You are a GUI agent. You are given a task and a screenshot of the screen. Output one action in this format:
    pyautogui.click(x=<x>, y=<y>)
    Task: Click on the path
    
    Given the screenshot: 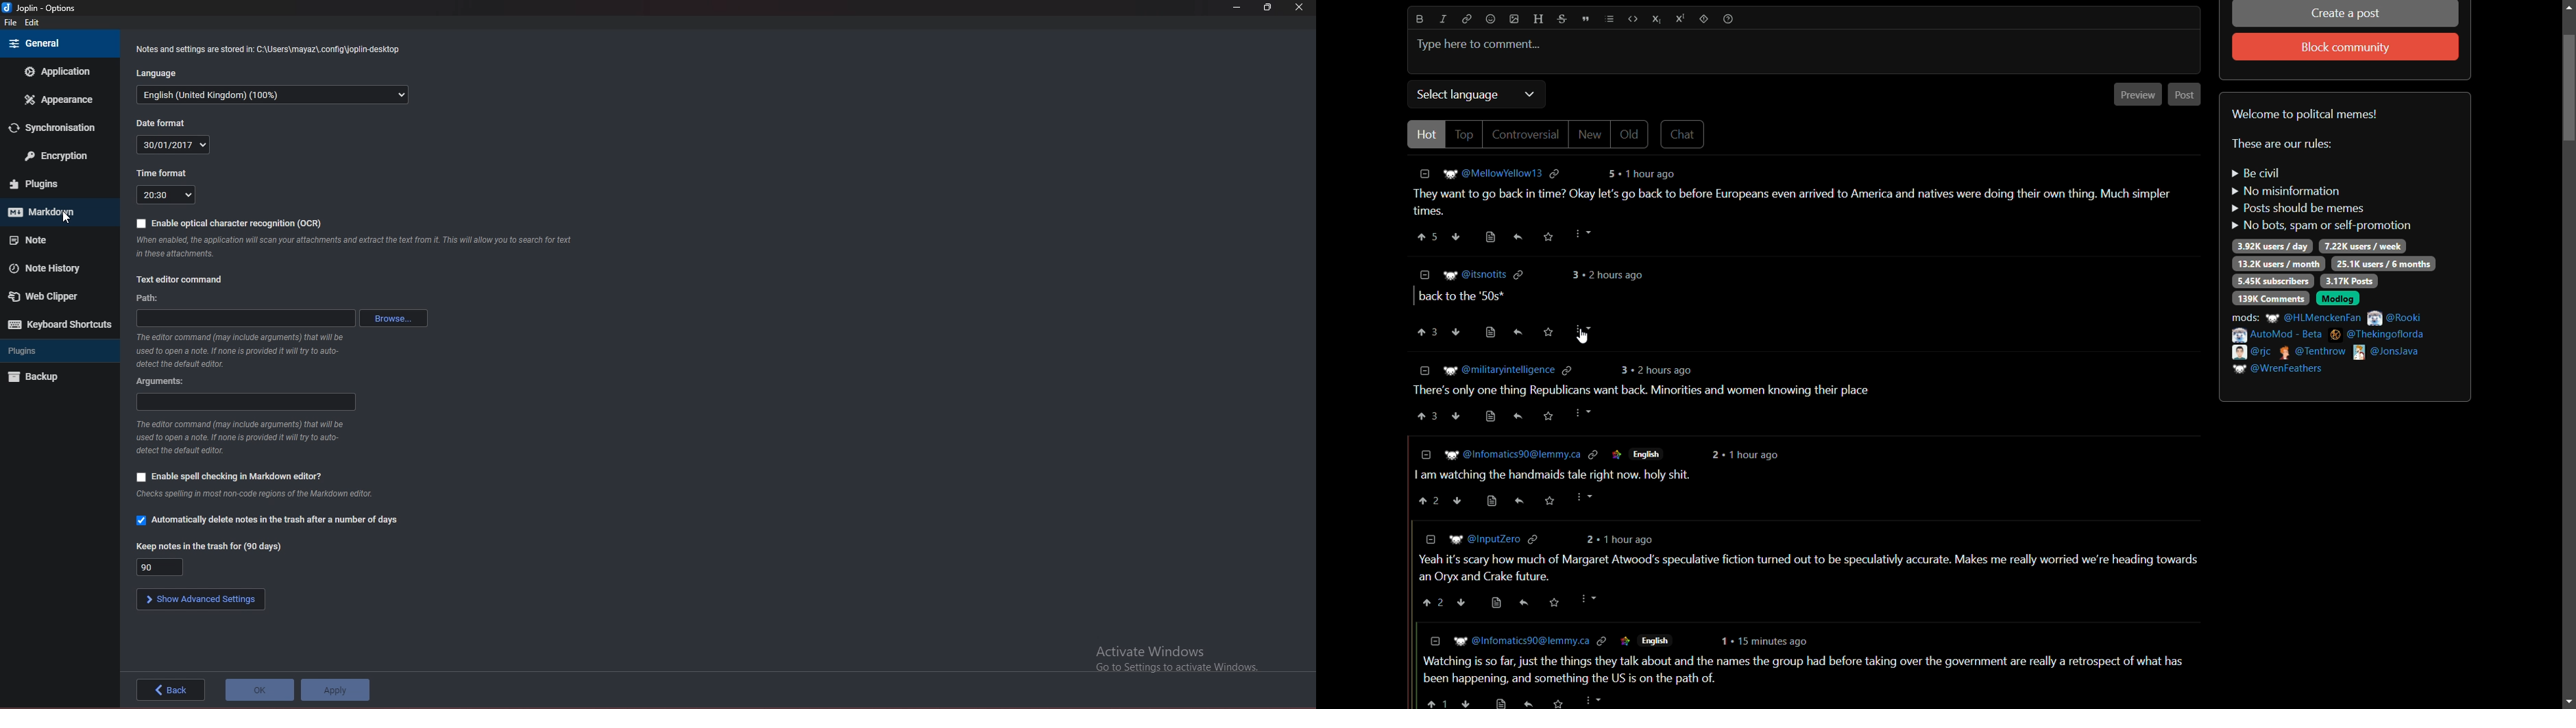 What is the action you would take?
    pyautogui.click(x=245, y=317)
    